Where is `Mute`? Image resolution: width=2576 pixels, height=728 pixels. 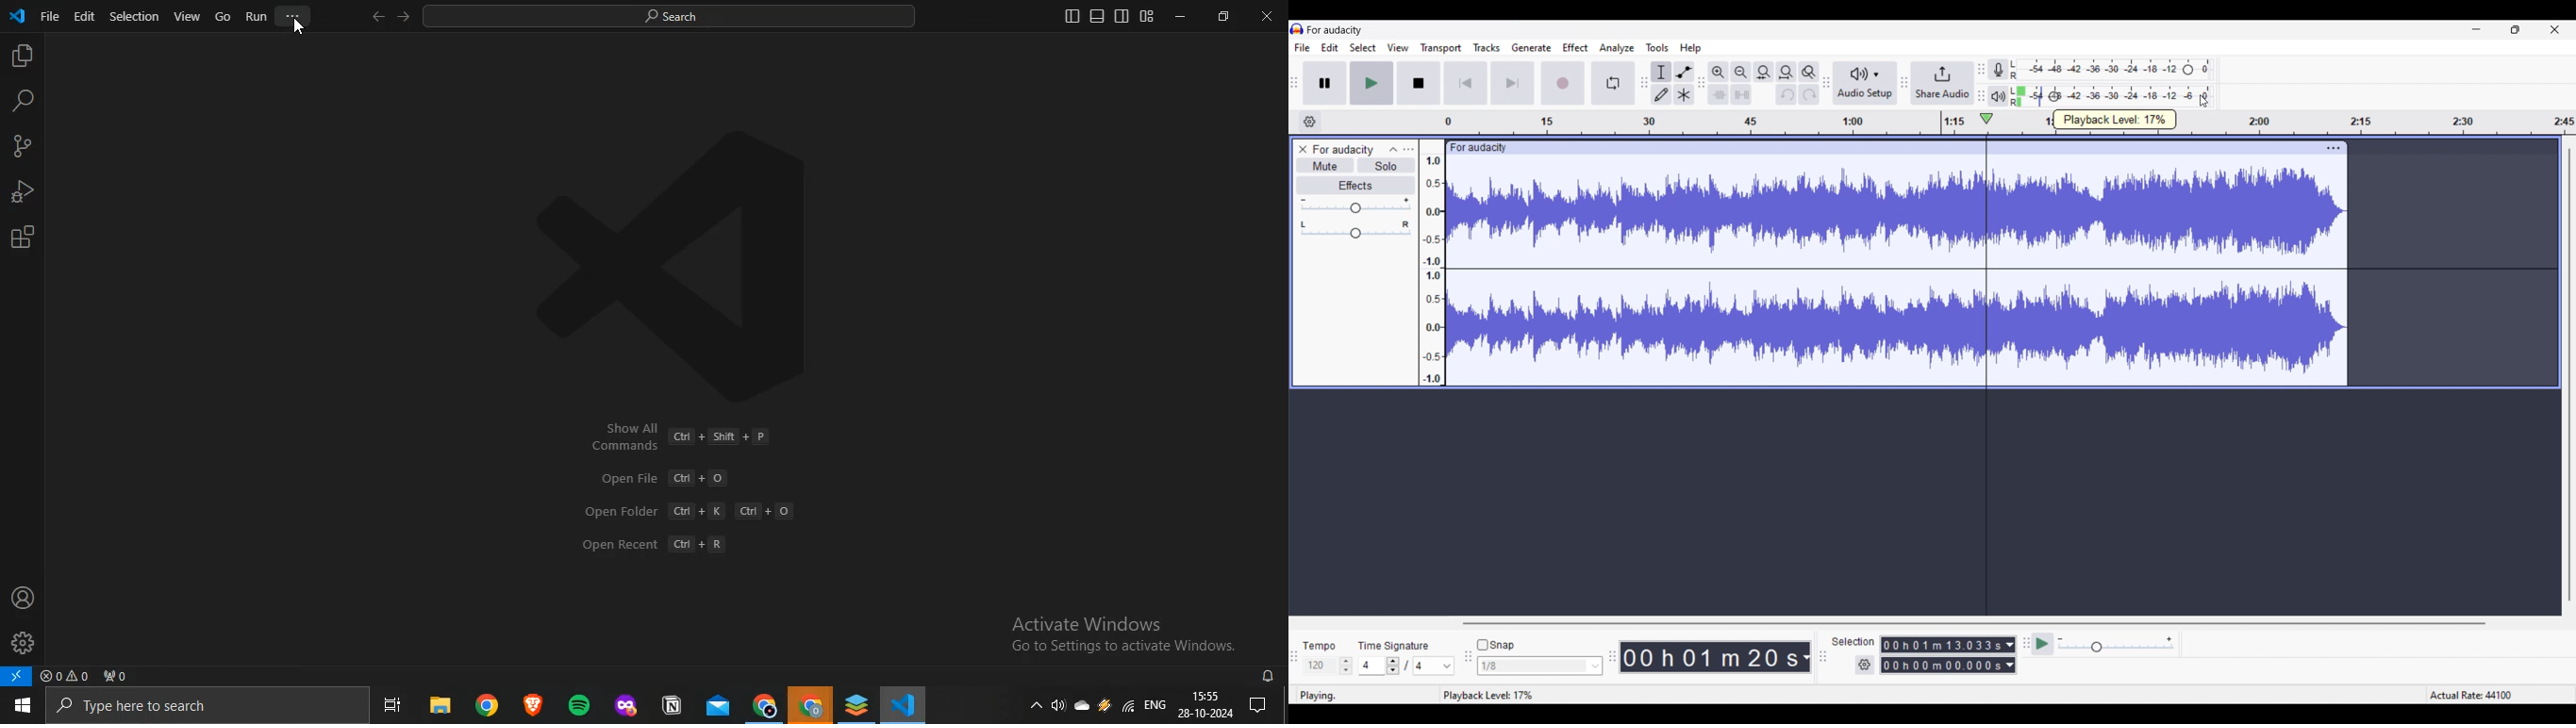 Mute is located at coordinates (1326, 165).